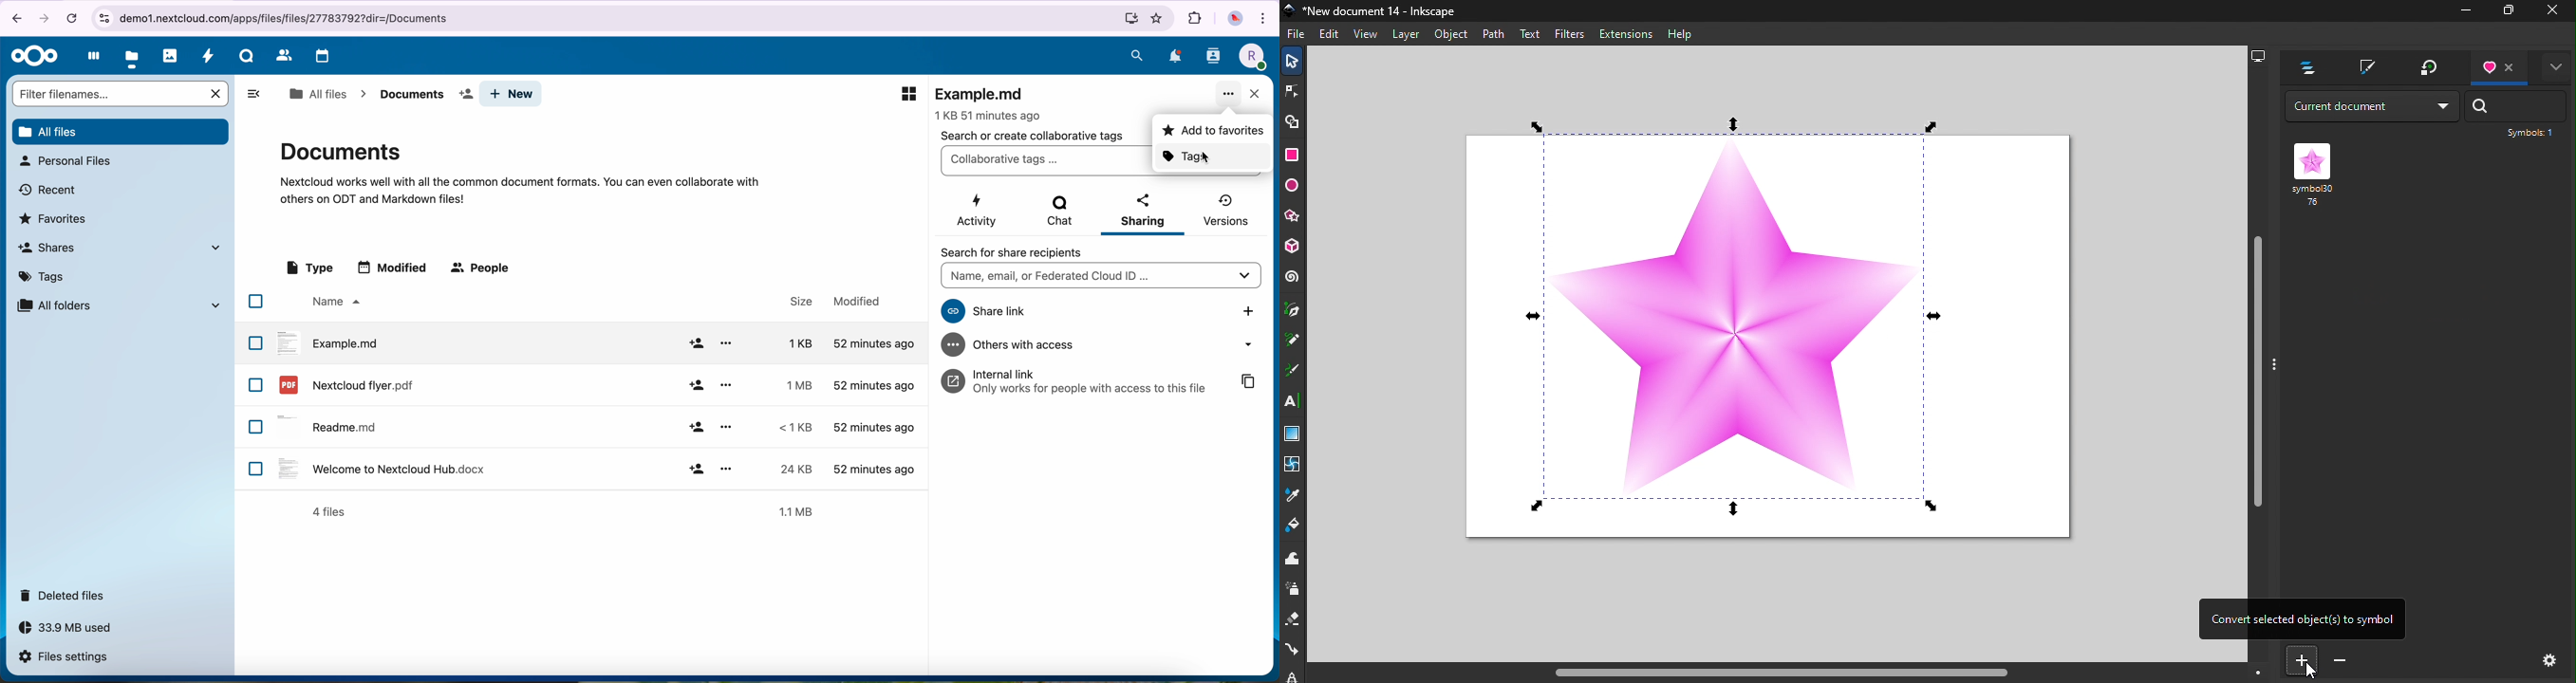 The width and height of the screenshot is (2576, 700). What do you see at coordinates (71, 18) in the screenshot?
I see `cancel` at bounding box center [71, 18].